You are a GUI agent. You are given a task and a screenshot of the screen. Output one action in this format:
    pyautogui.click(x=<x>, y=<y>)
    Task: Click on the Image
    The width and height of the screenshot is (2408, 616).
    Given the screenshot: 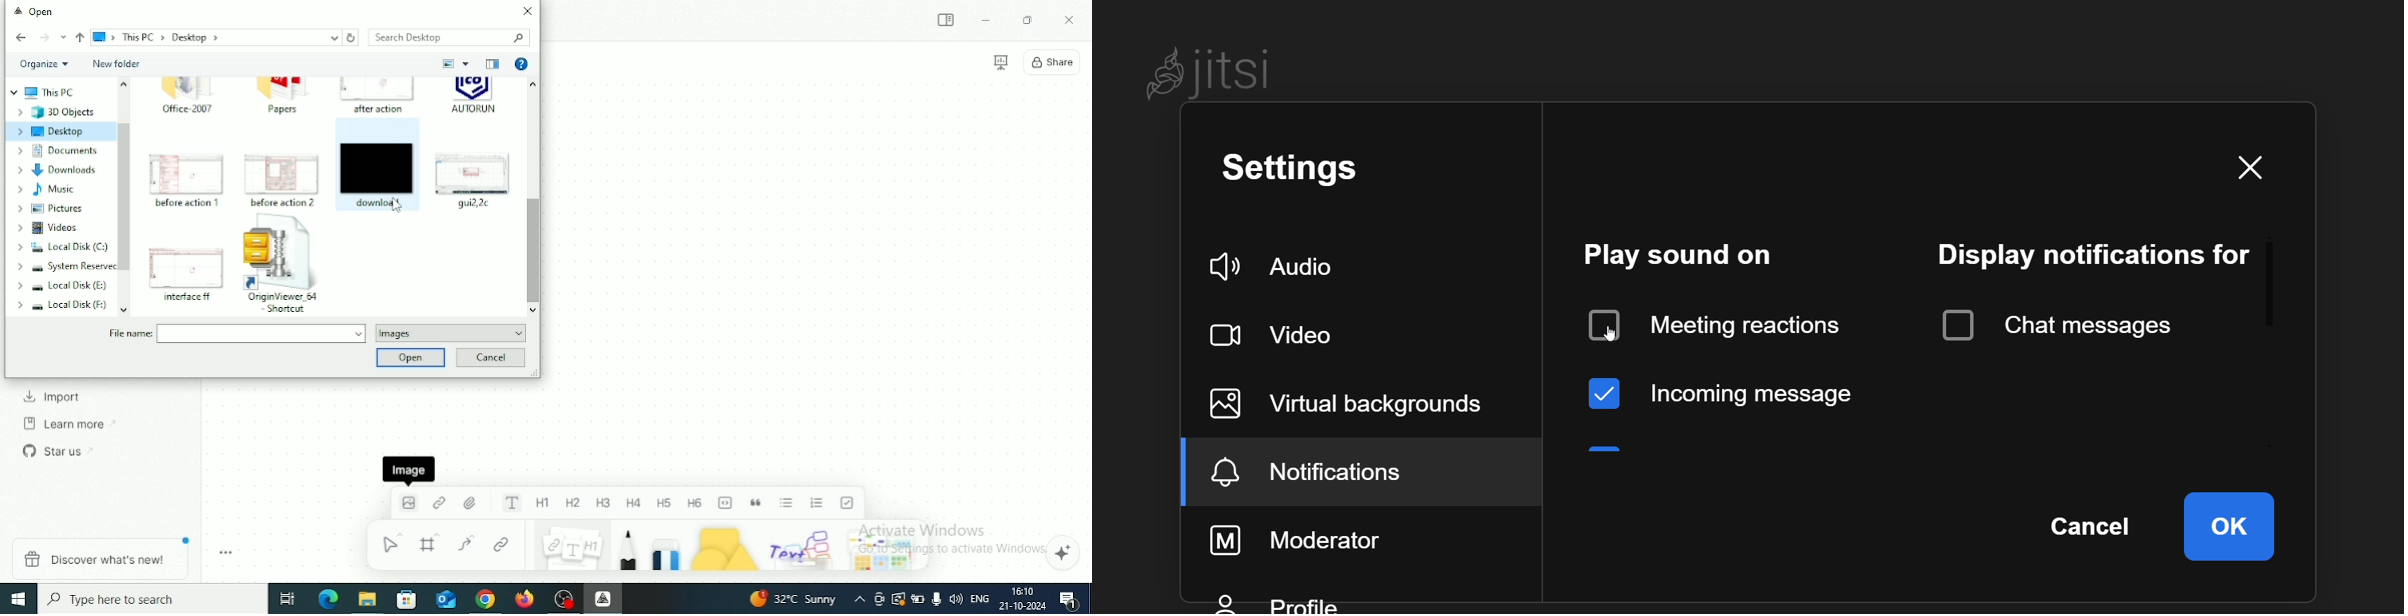 What is the action you would take?
    pyautogui.click(x=409, y=469)
    